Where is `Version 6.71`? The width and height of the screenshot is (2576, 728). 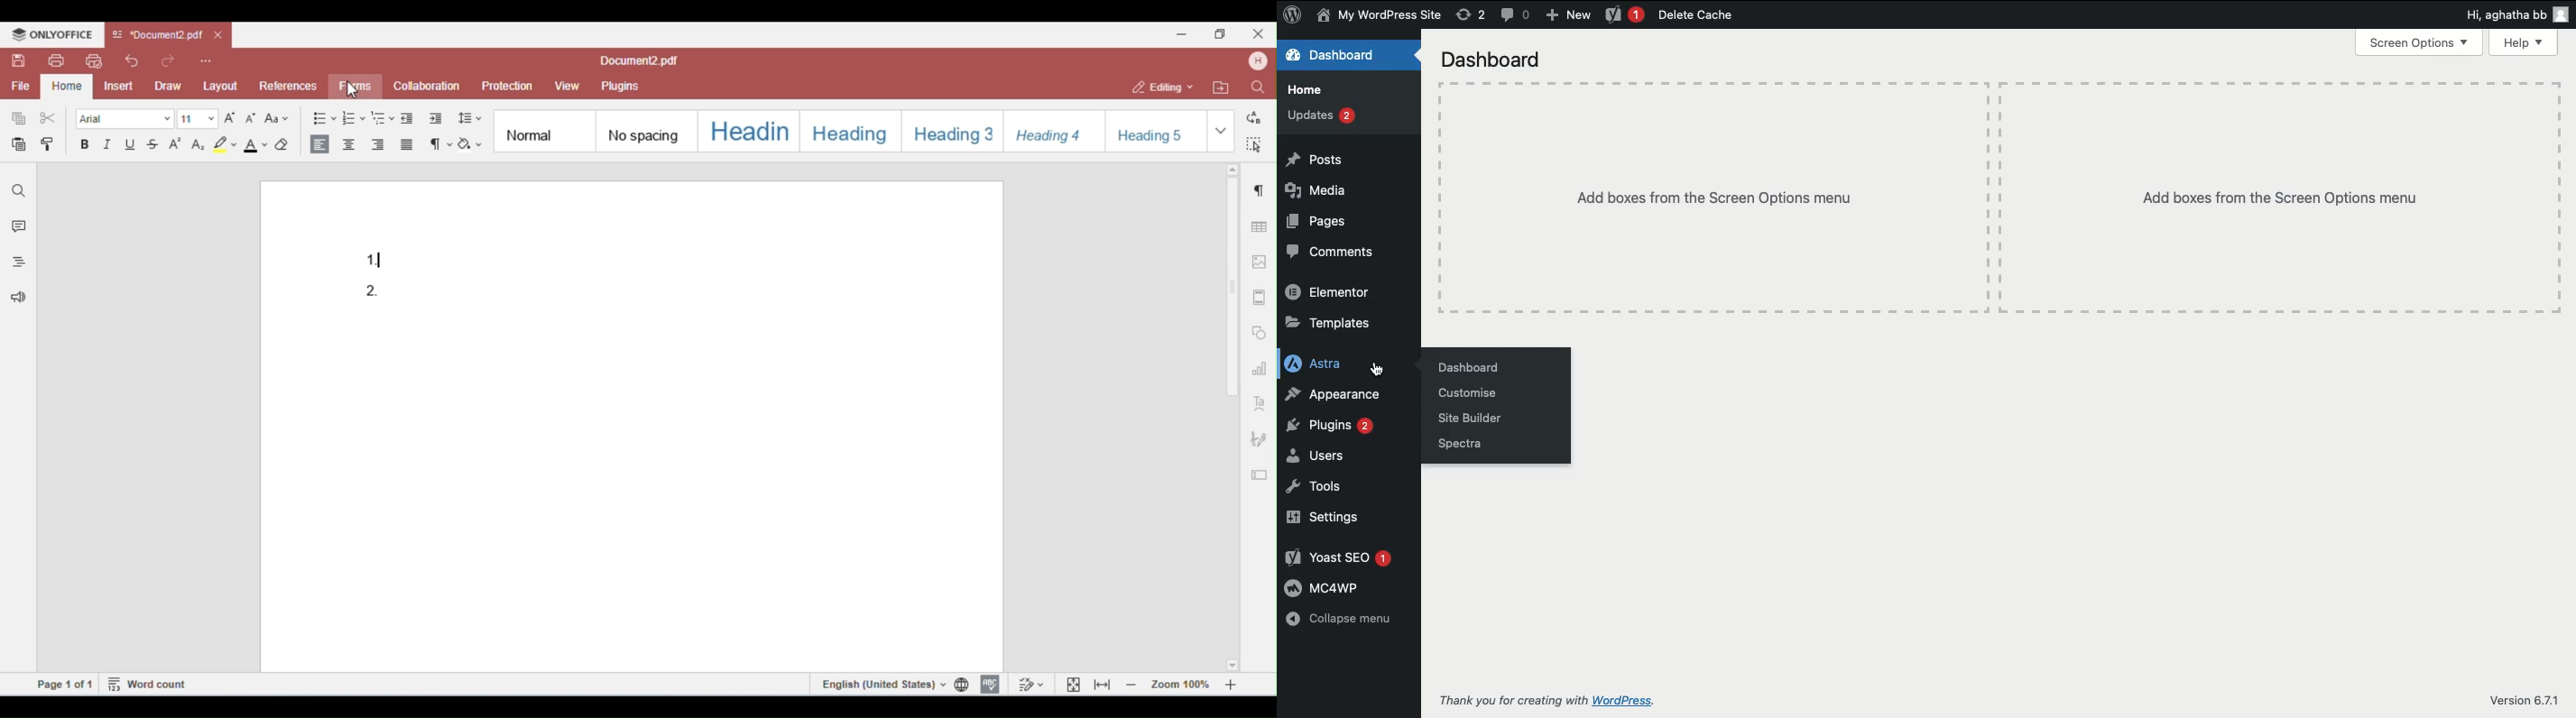 Version 6.71 is located at coordinates (2521, 702).